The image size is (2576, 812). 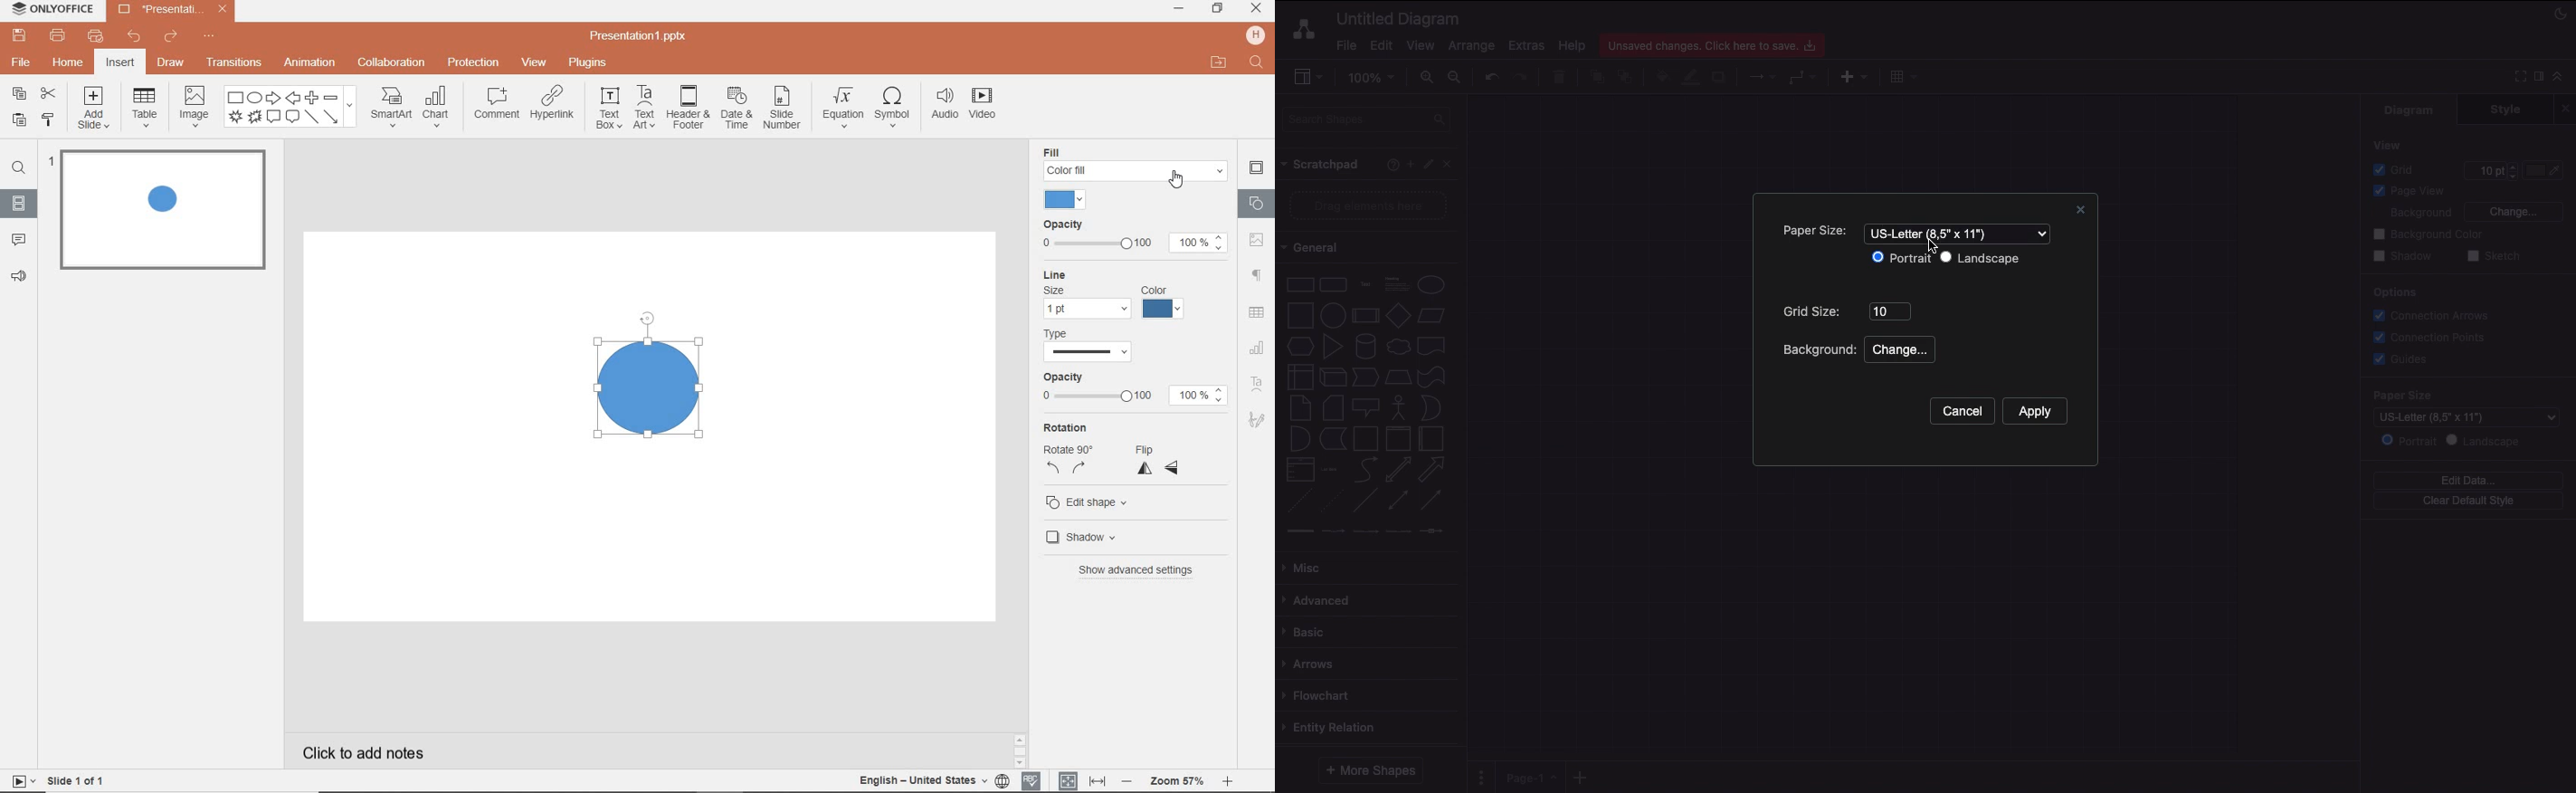 I want to click on 10, so click(x=1891, y=311).